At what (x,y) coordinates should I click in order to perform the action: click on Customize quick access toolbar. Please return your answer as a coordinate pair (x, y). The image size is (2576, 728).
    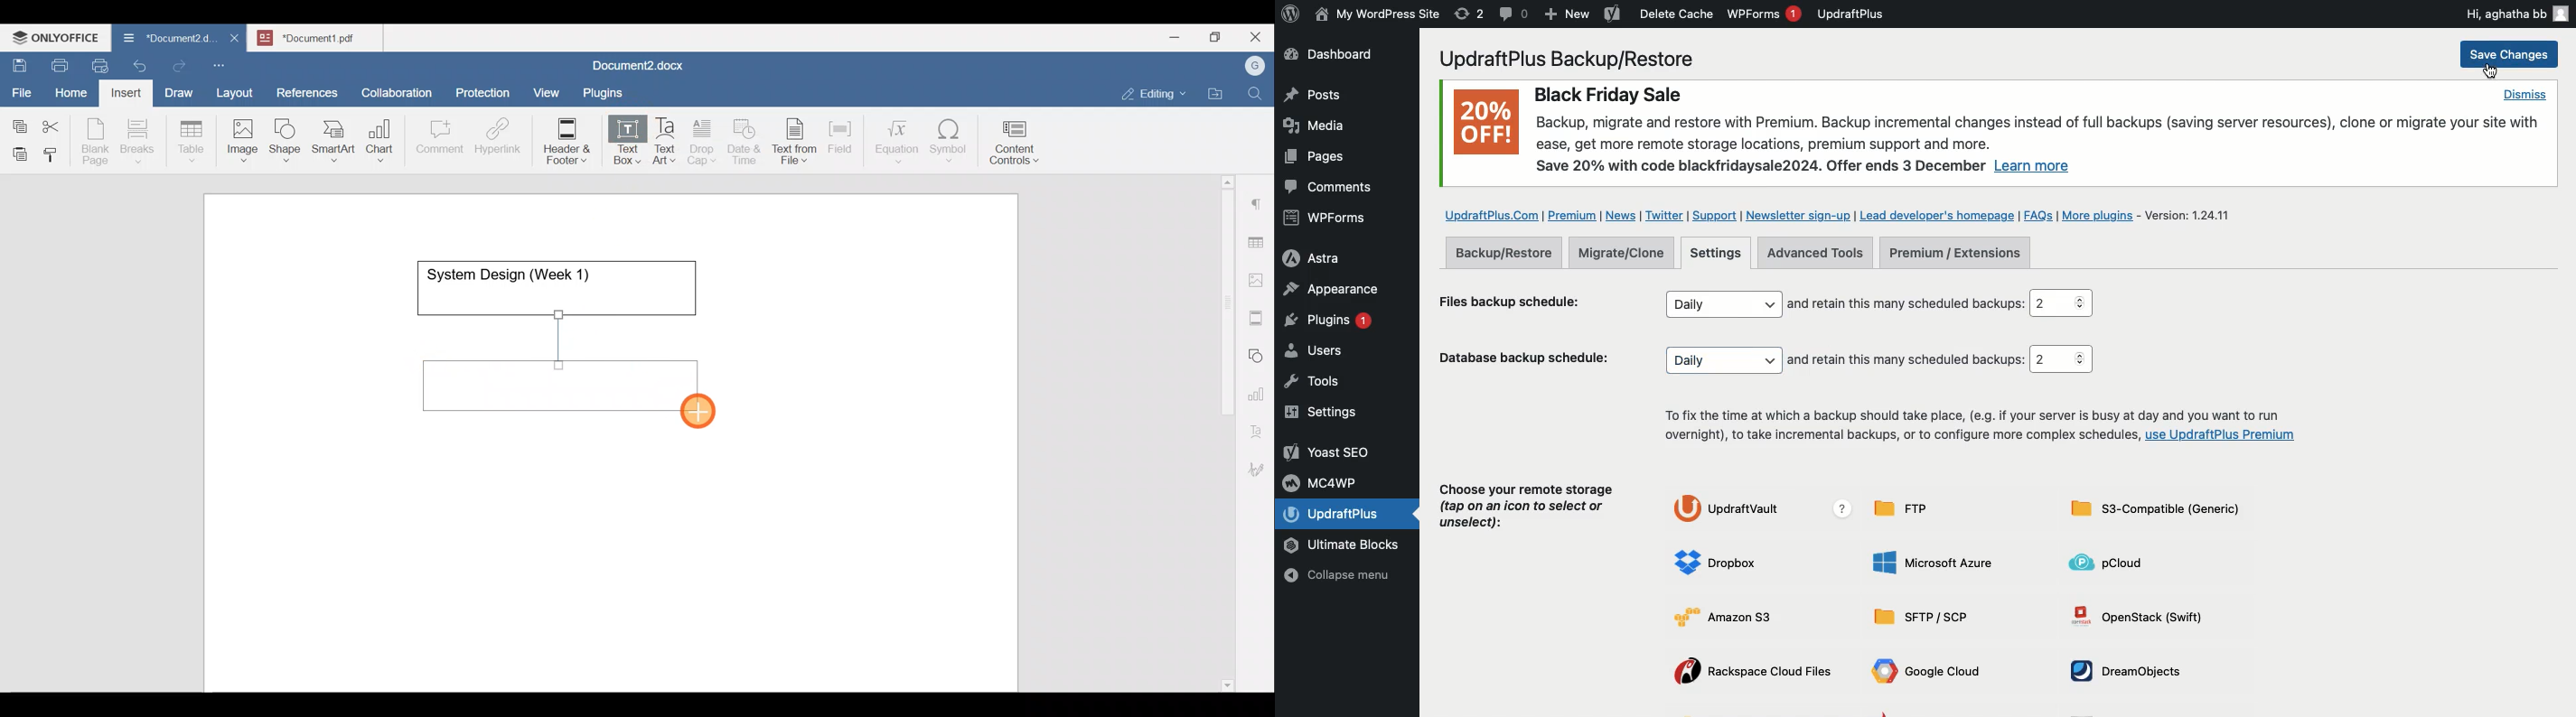
    Looking at the image, I should click on (224, 63).